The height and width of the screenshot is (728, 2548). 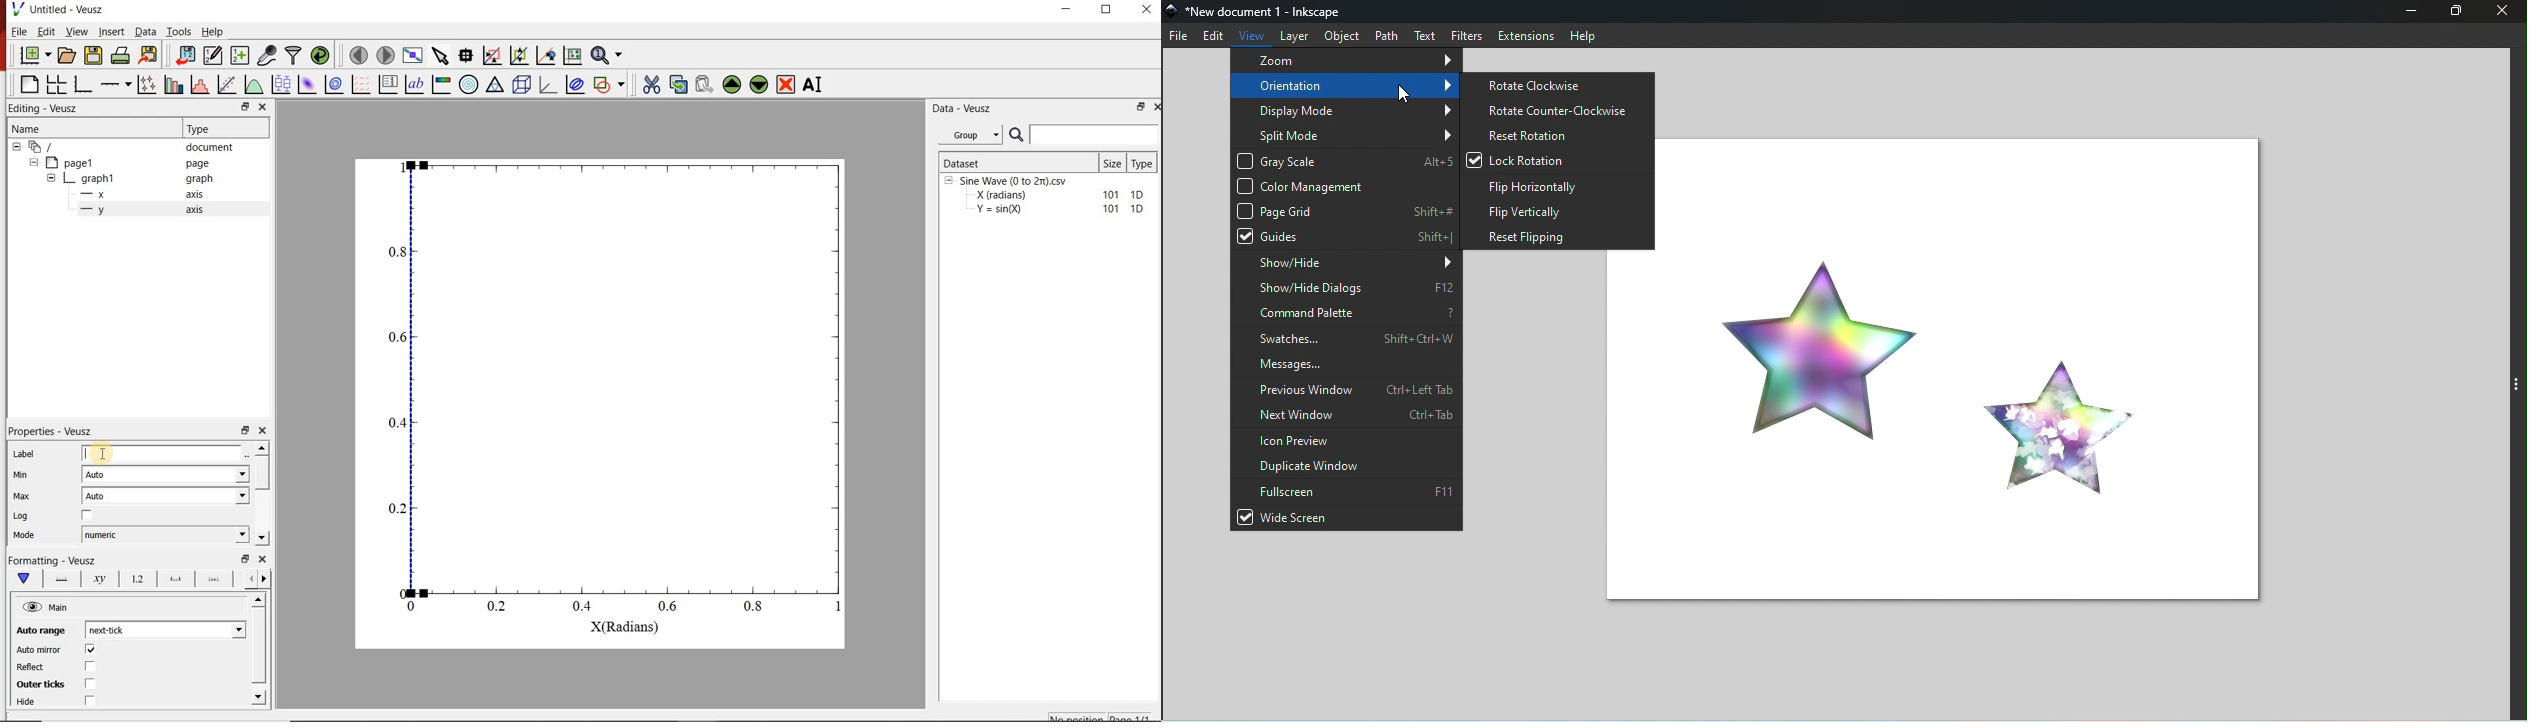 I want to click on options, so click(x=173, y=580).